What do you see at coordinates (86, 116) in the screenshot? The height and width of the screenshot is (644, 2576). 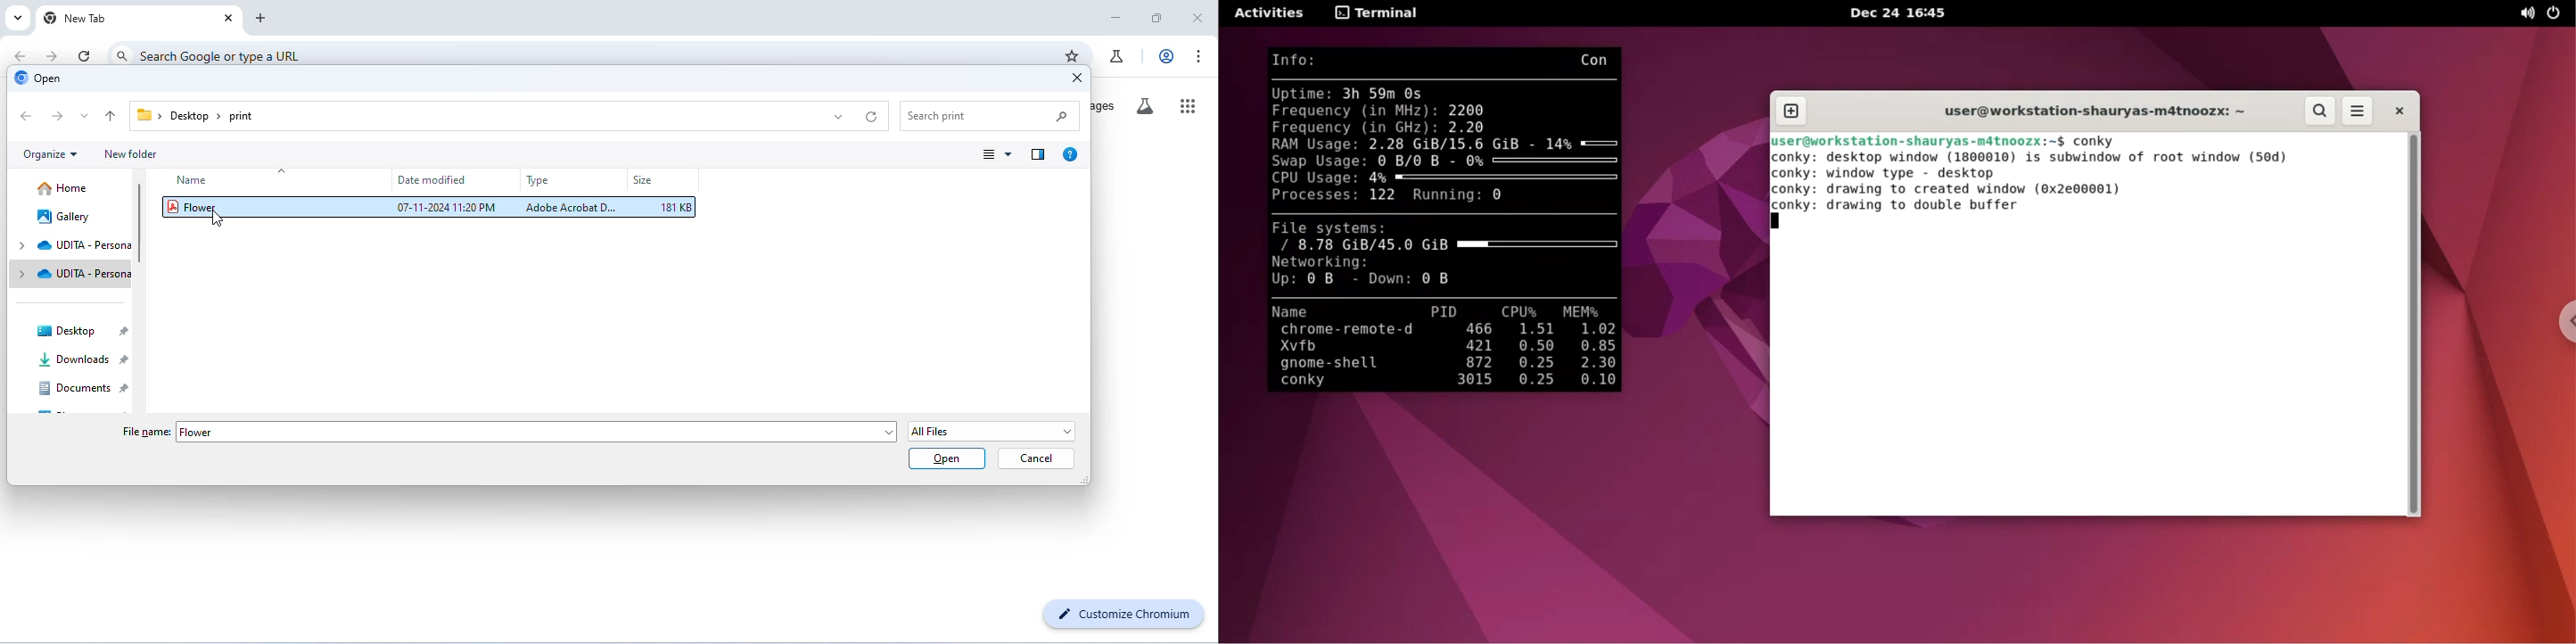 I see `drop down` at bounding box center [86, 116].